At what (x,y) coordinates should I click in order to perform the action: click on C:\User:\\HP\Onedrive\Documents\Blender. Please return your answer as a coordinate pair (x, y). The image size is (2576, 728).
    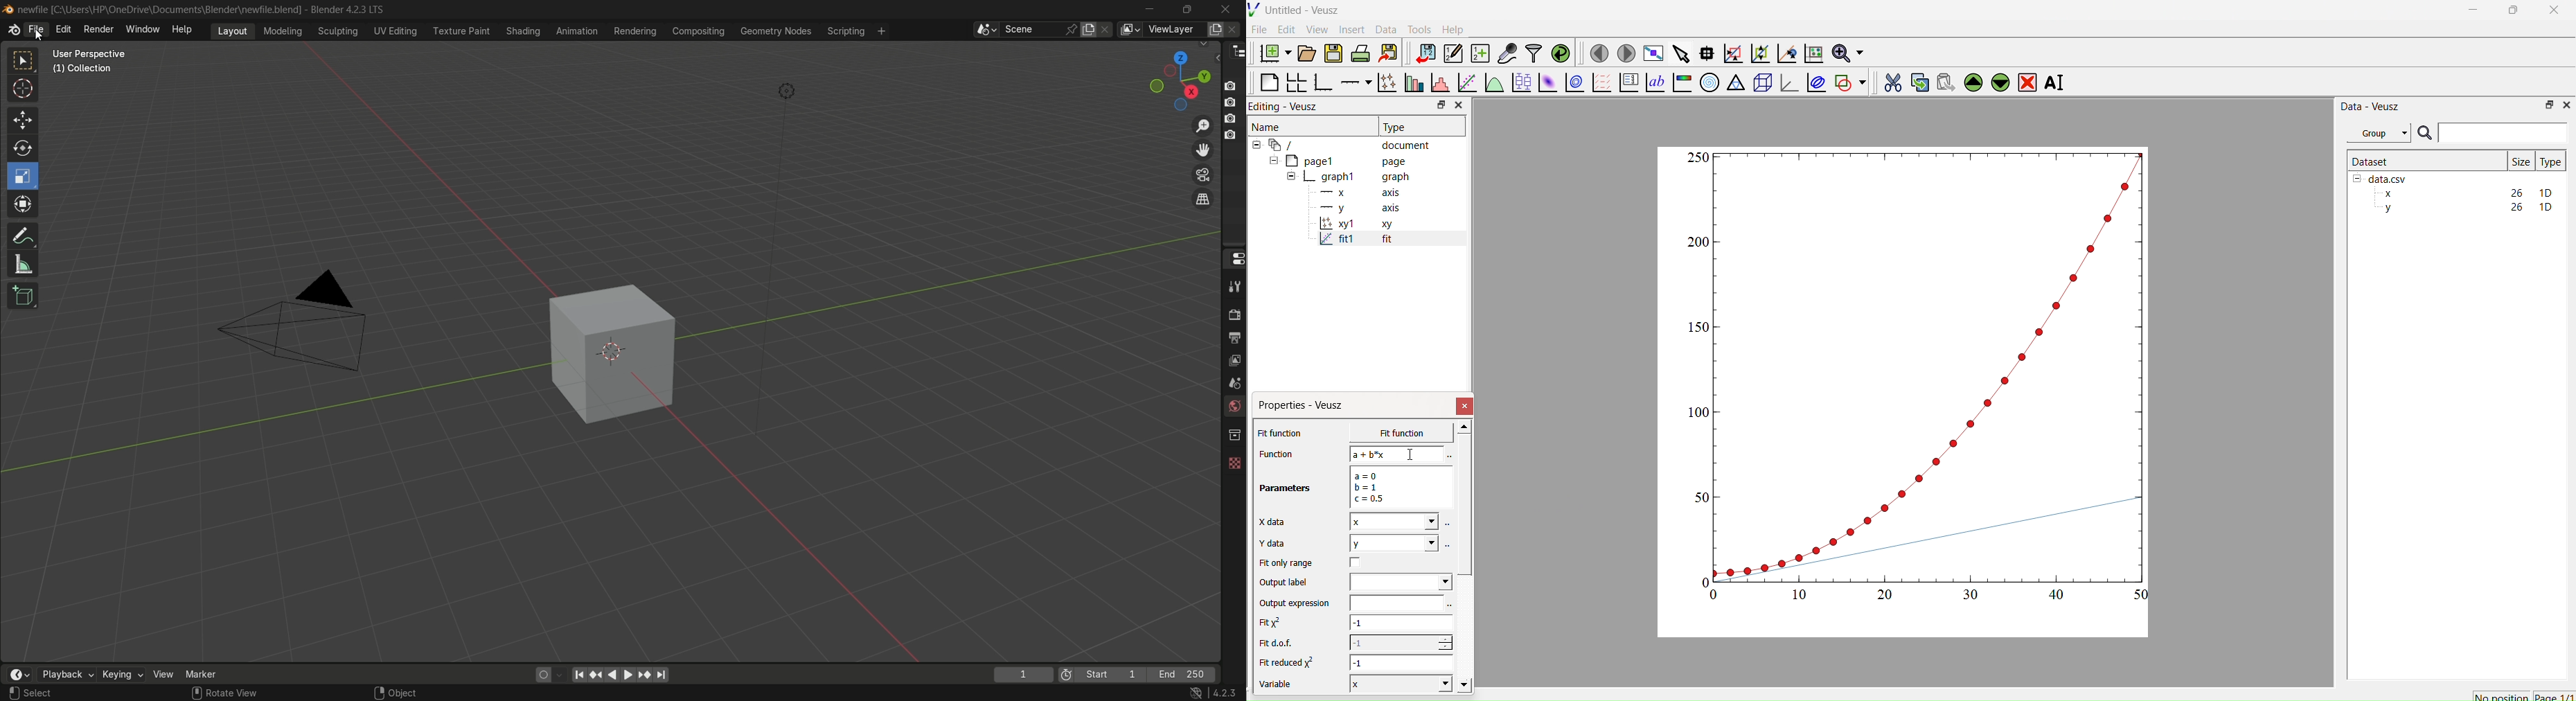
    Looking at the image, I should click on (160, 10).